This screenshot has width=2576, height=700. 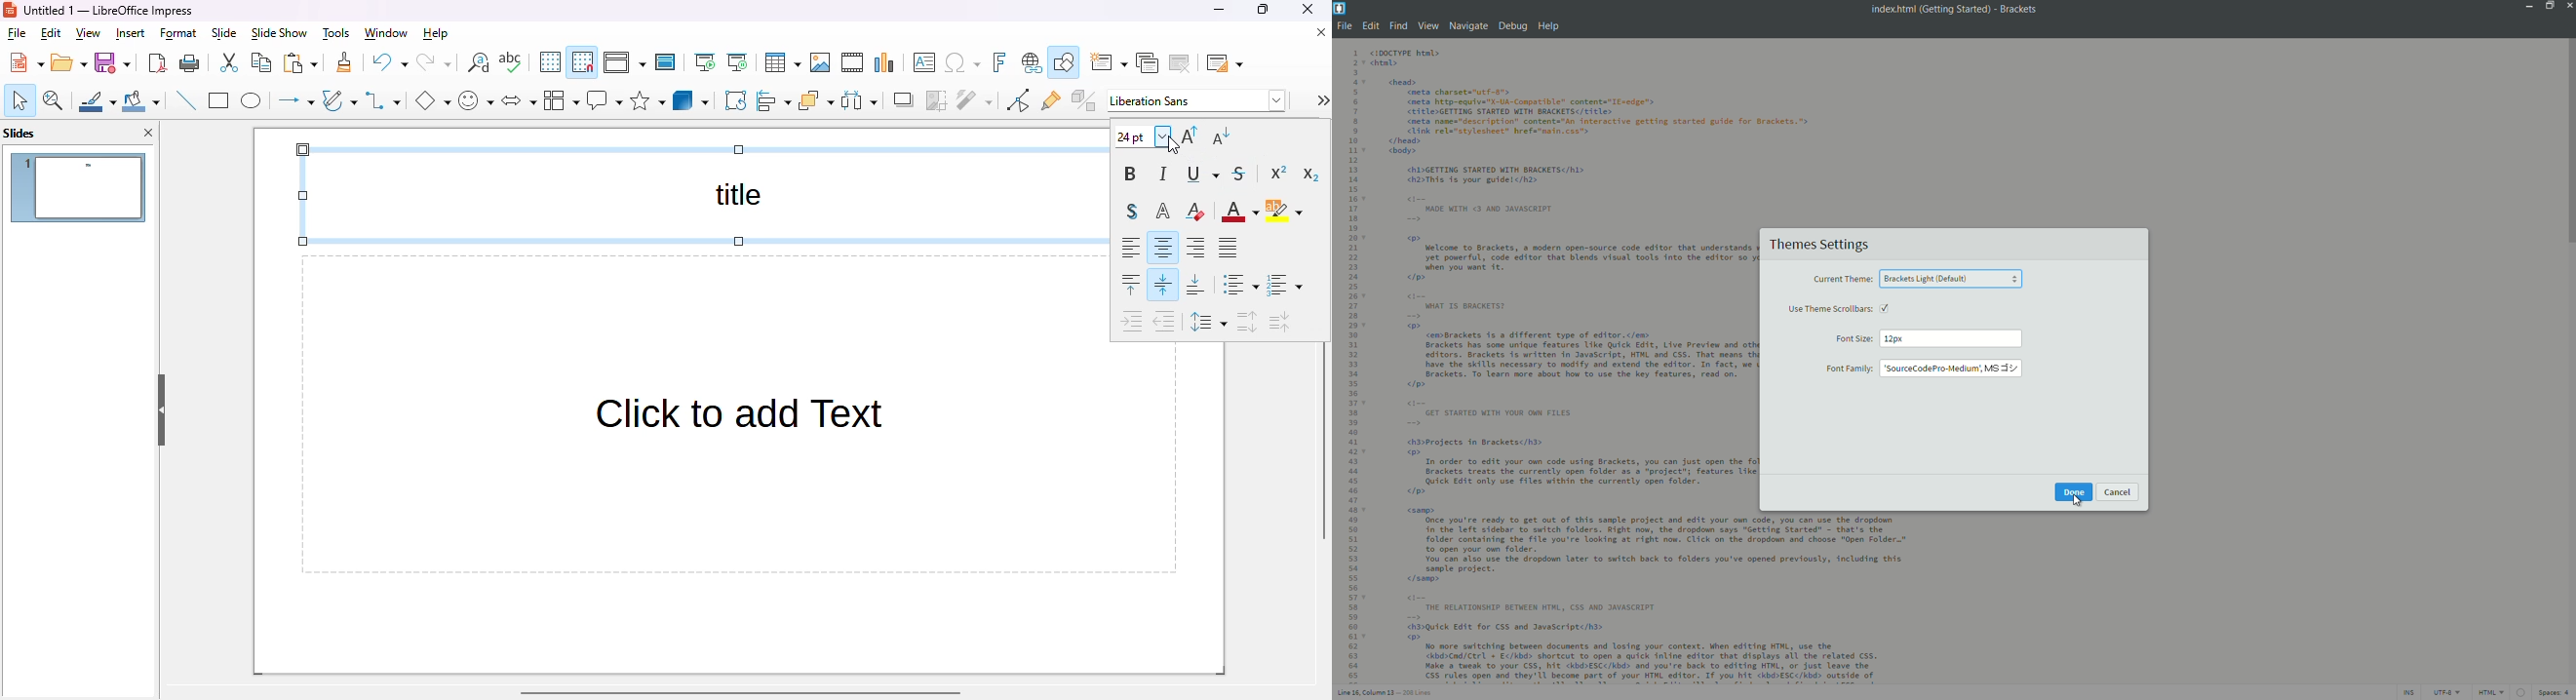 I want to click on edit menu, so click(x=1370, y=27).